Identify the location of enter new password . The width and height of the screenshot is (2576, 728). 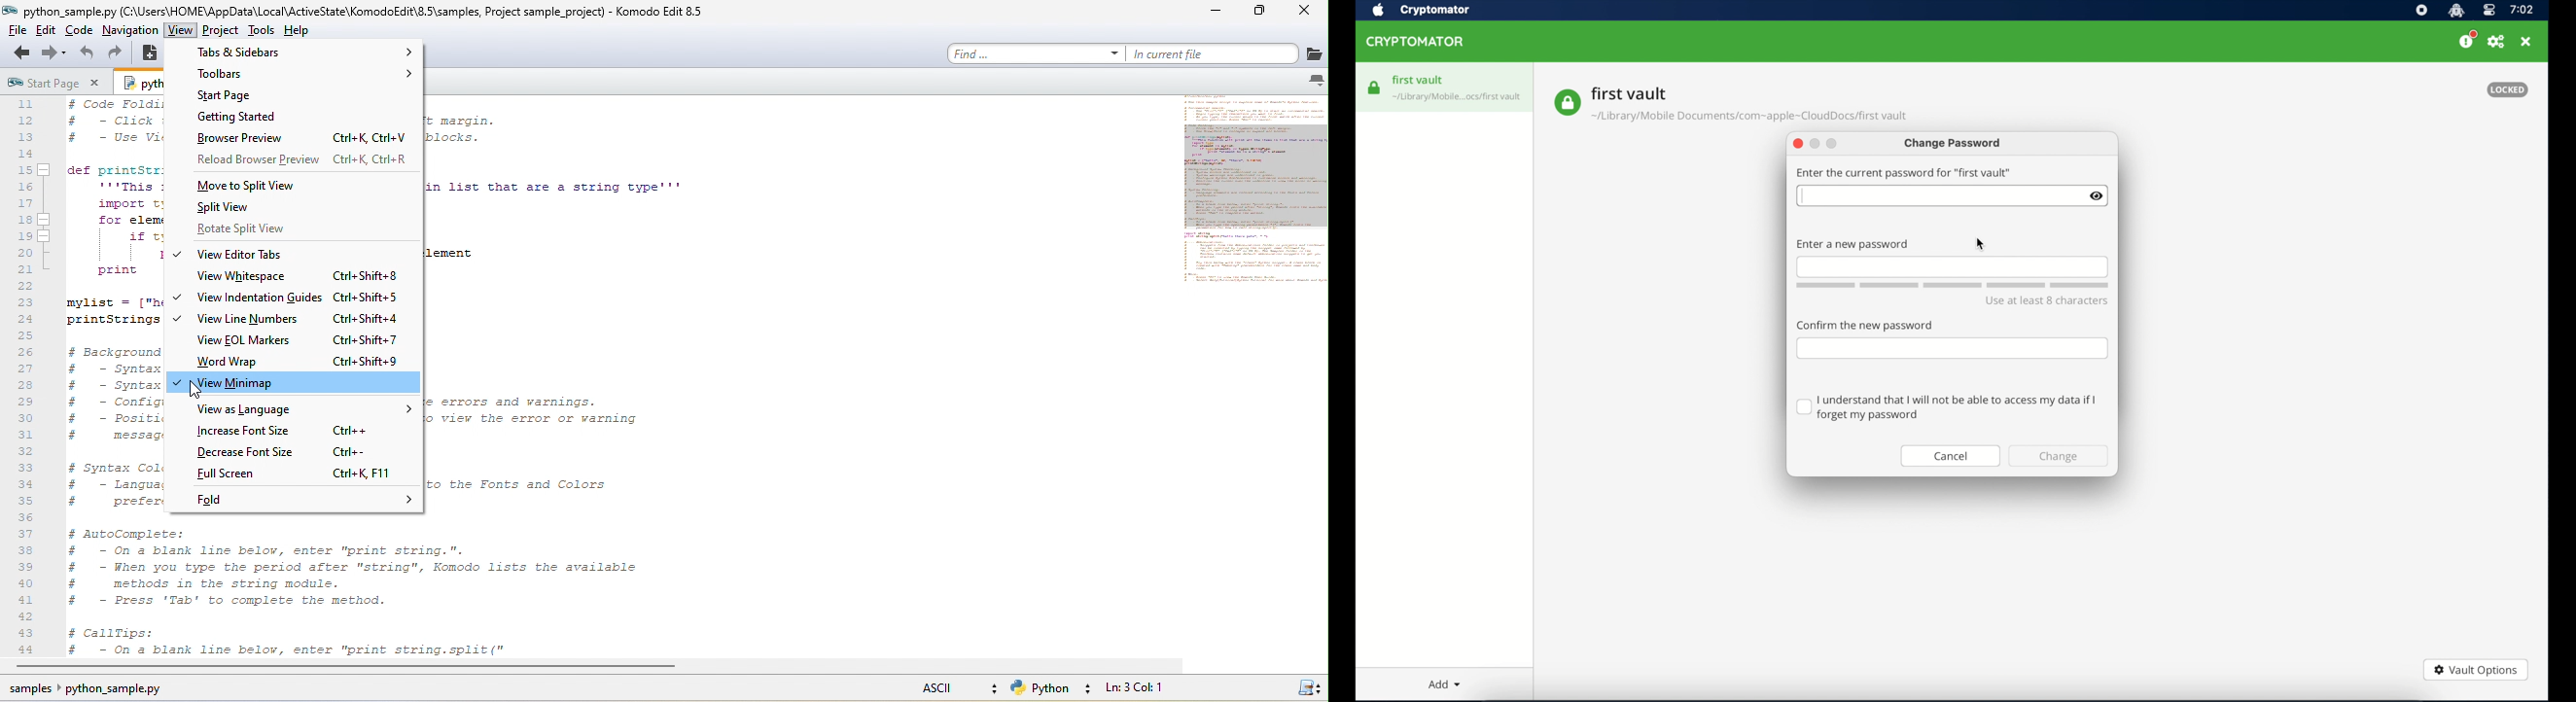
(1852, 245).